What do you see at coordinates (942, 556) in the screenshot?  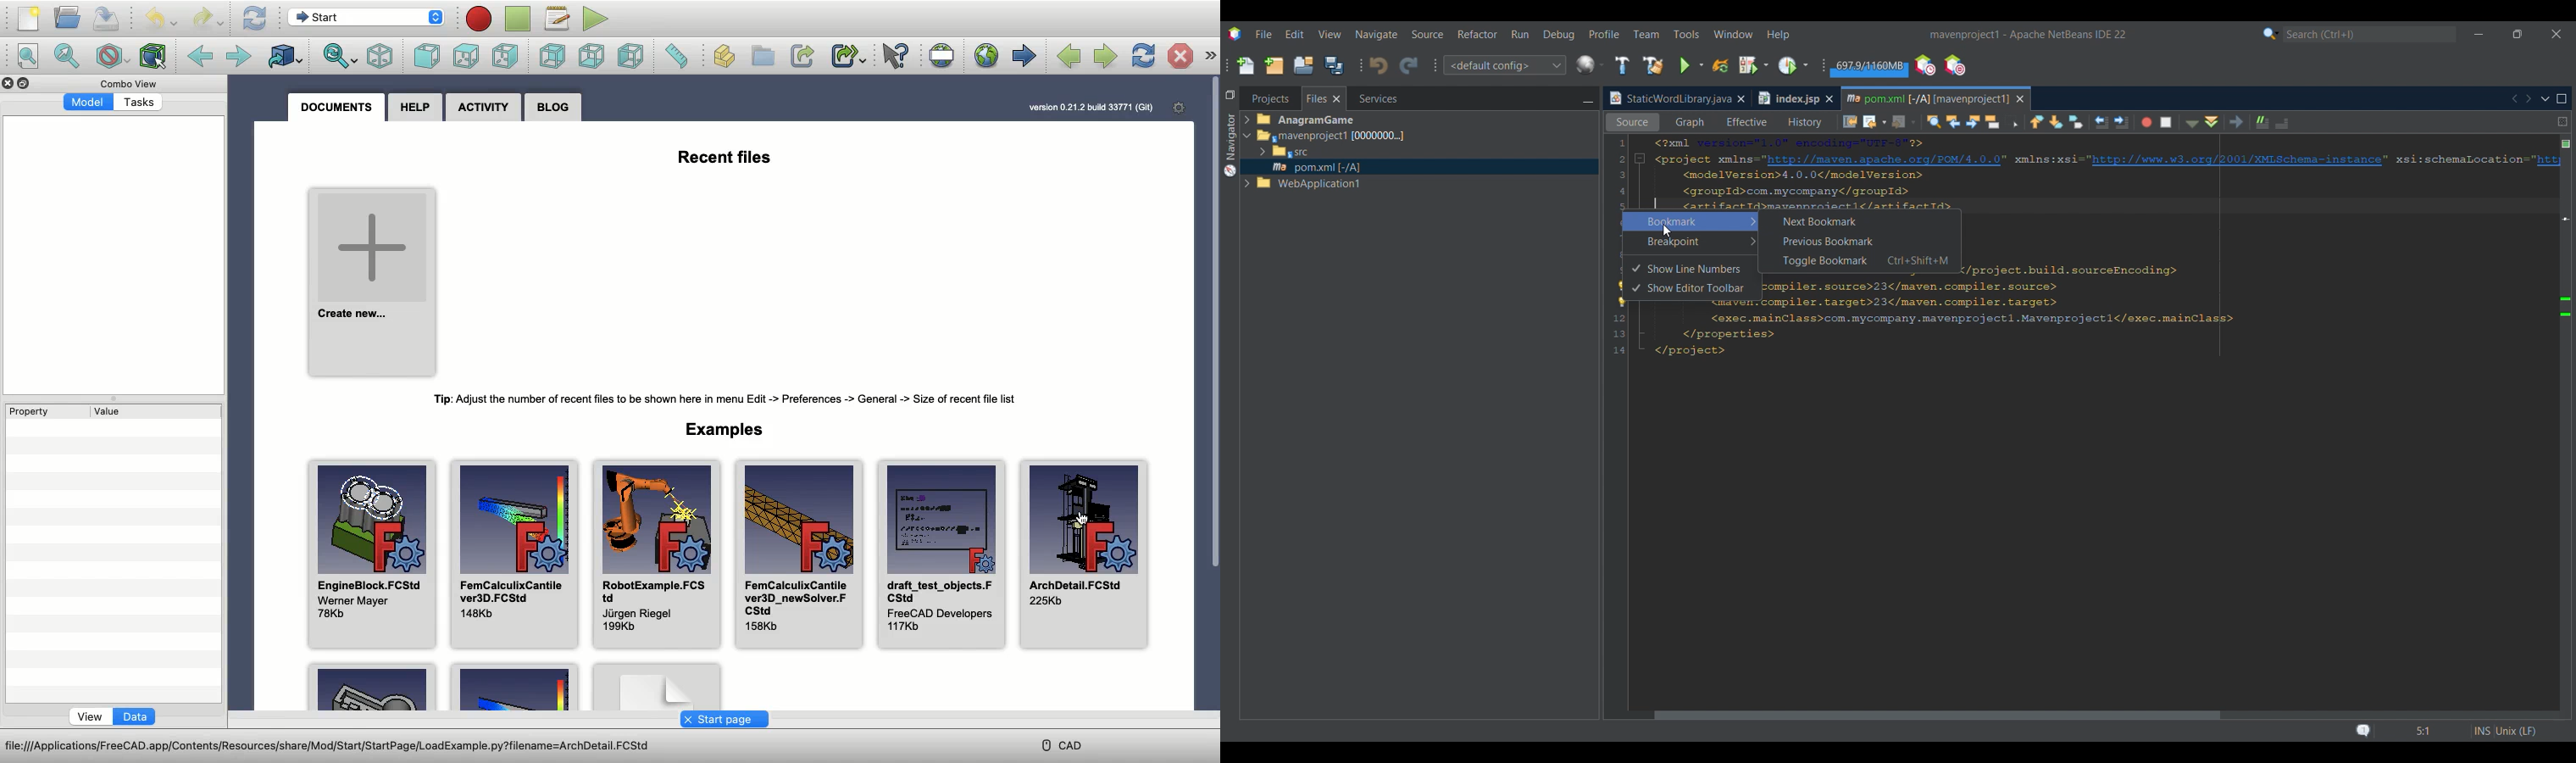 I see `draft_test_objects.FCStd` at bounding box center [942, 556].